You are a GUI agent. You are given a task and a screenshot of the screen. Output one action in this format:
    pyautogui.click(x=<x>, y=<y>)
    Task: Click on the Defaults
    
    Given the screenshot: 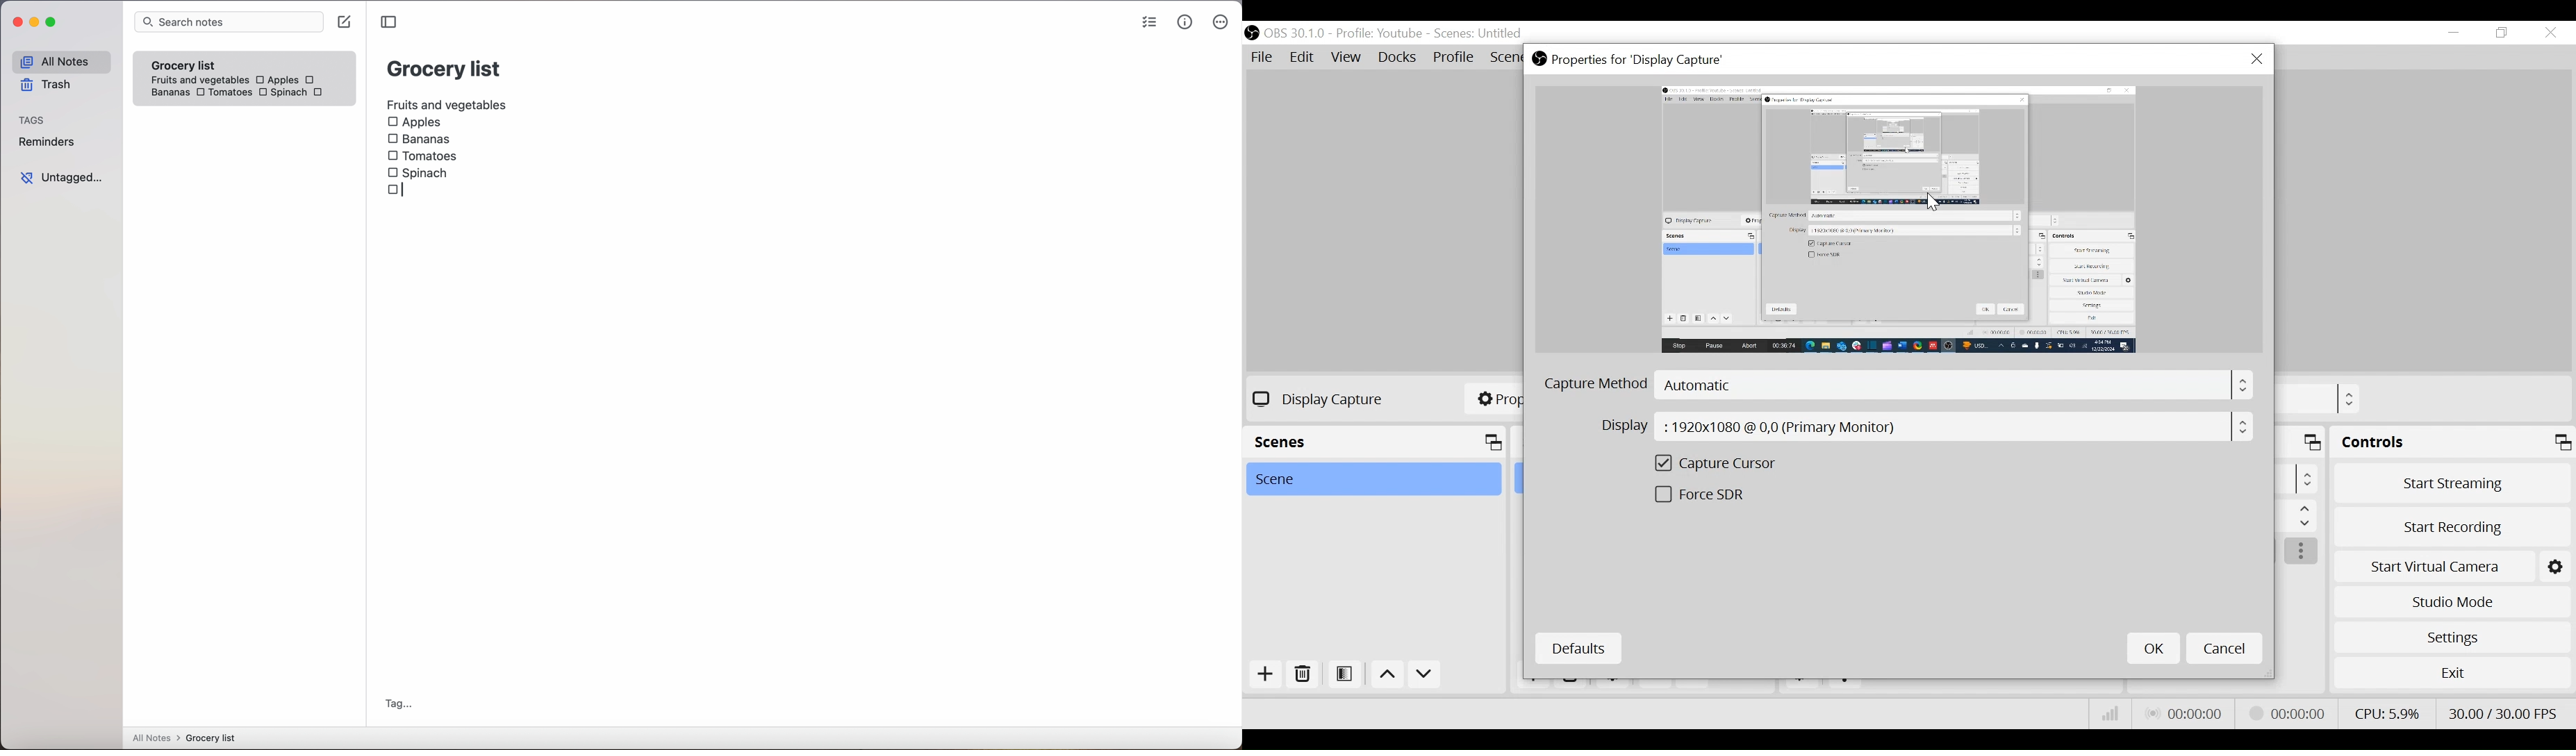 What is the action you would take?
    pyautogui.click(x=1578, y=649)
    